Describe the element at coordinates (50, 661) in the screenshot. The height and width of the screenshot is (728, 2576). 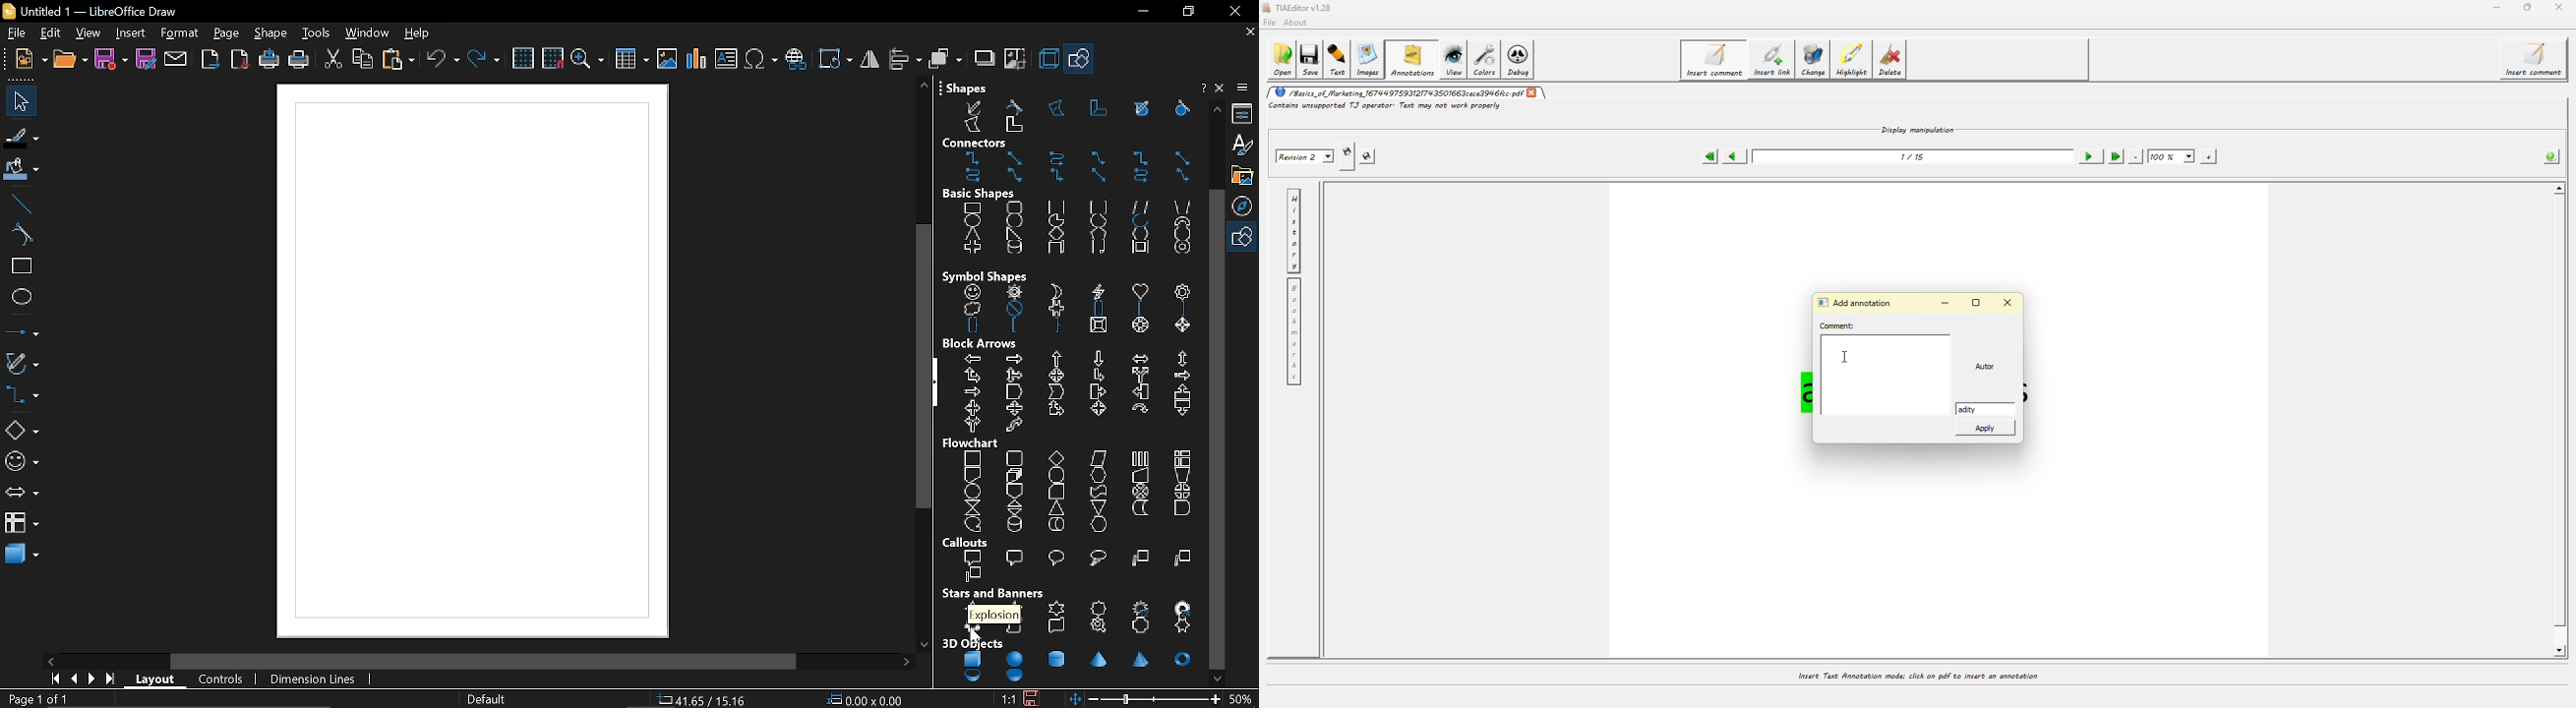
I see `Move left` at that location.